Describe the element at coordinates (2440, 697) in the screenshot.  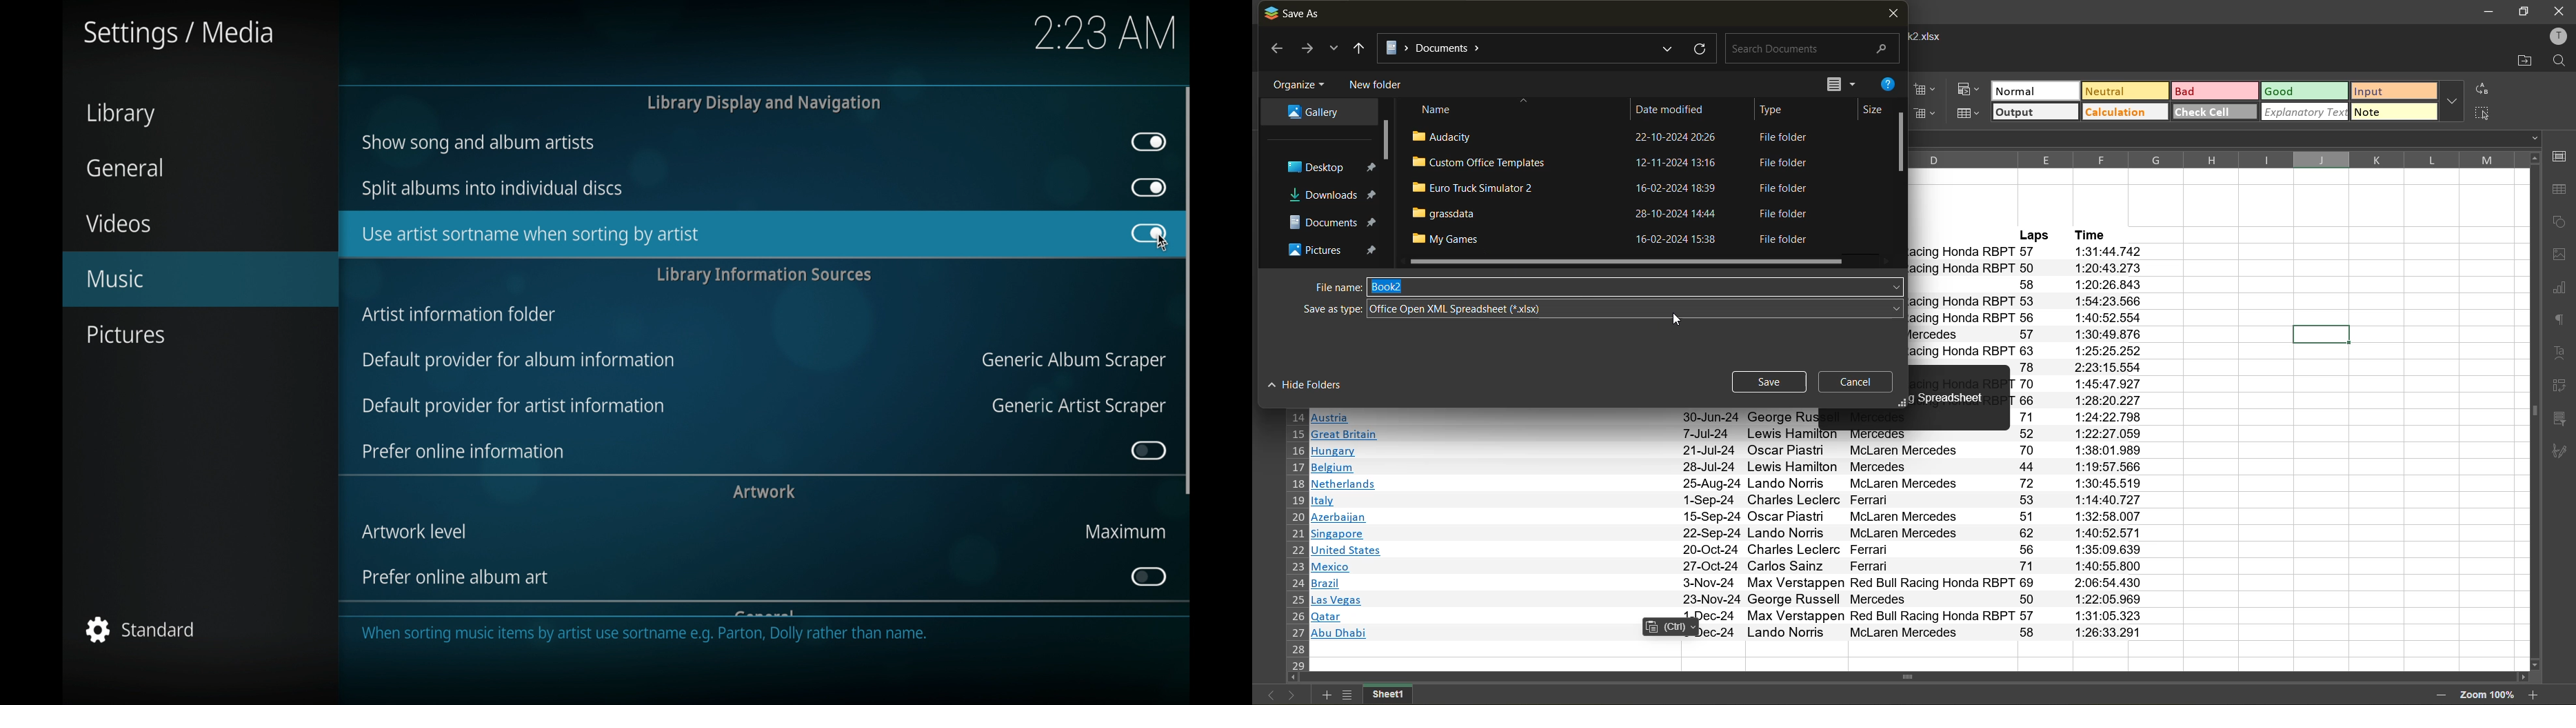
I see `zoom out` at that location.